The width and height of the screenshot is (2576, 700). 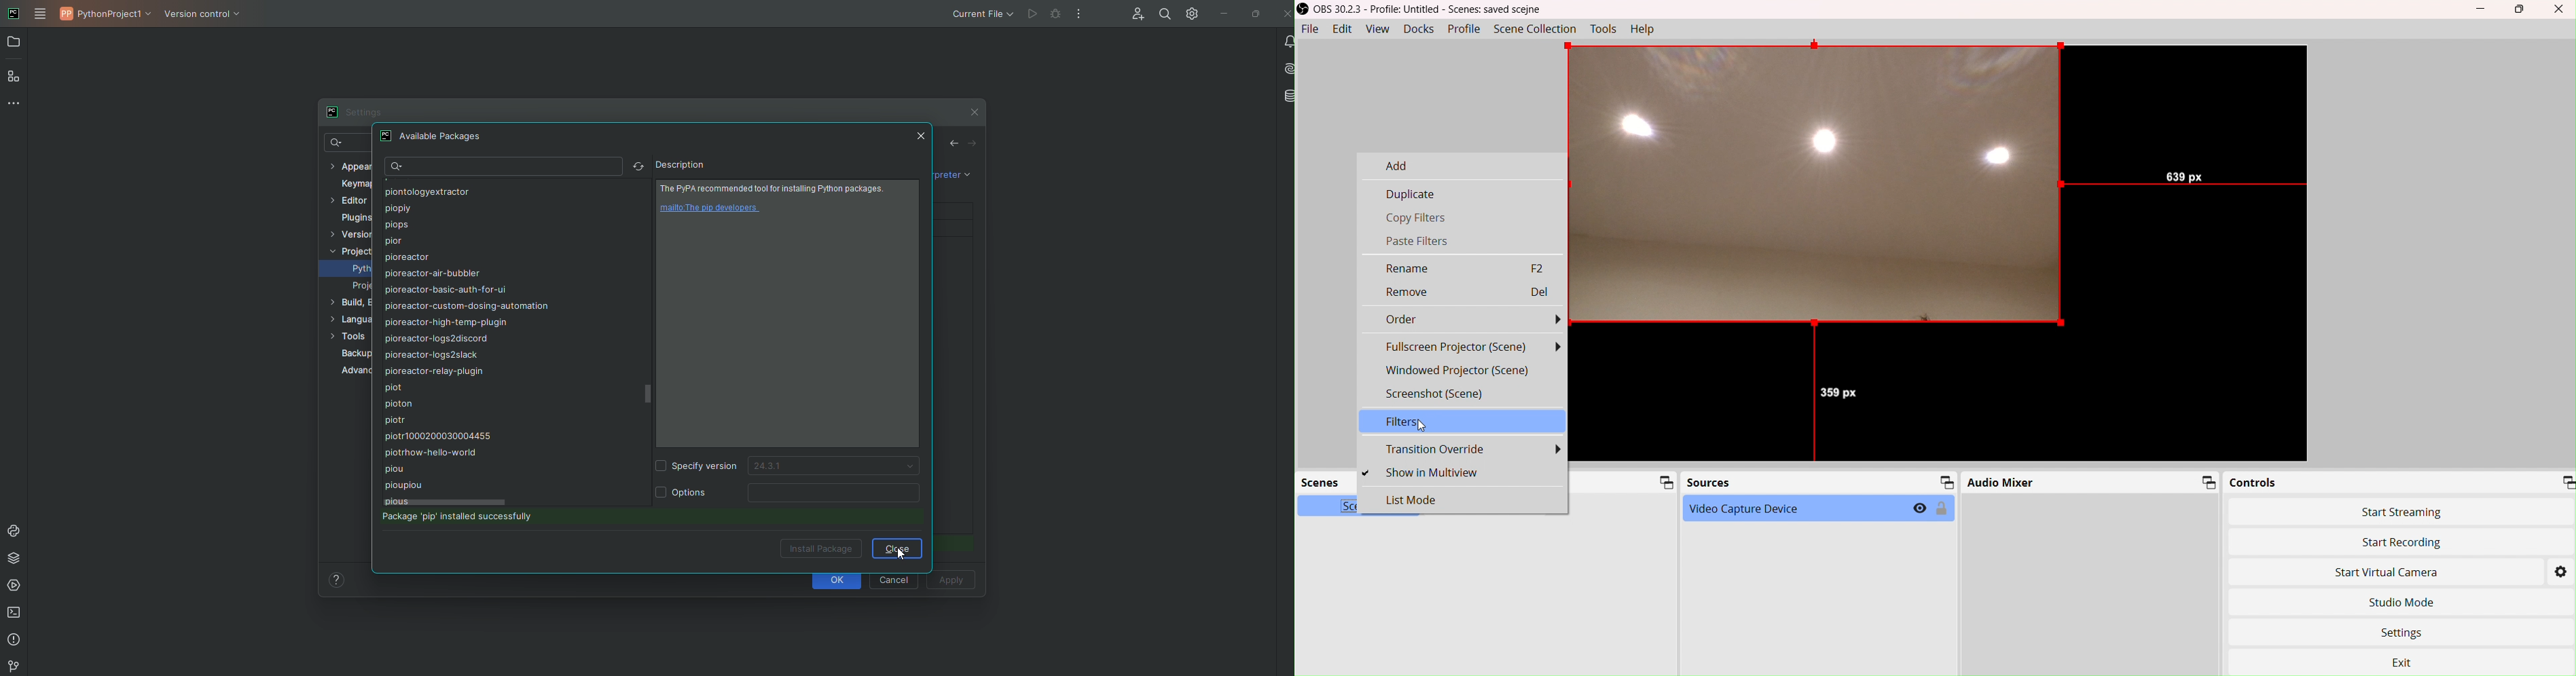 What do you see at coordinates (963, 145) in the screenshot?
I see `Navigation` at bounding box center [963, 145].